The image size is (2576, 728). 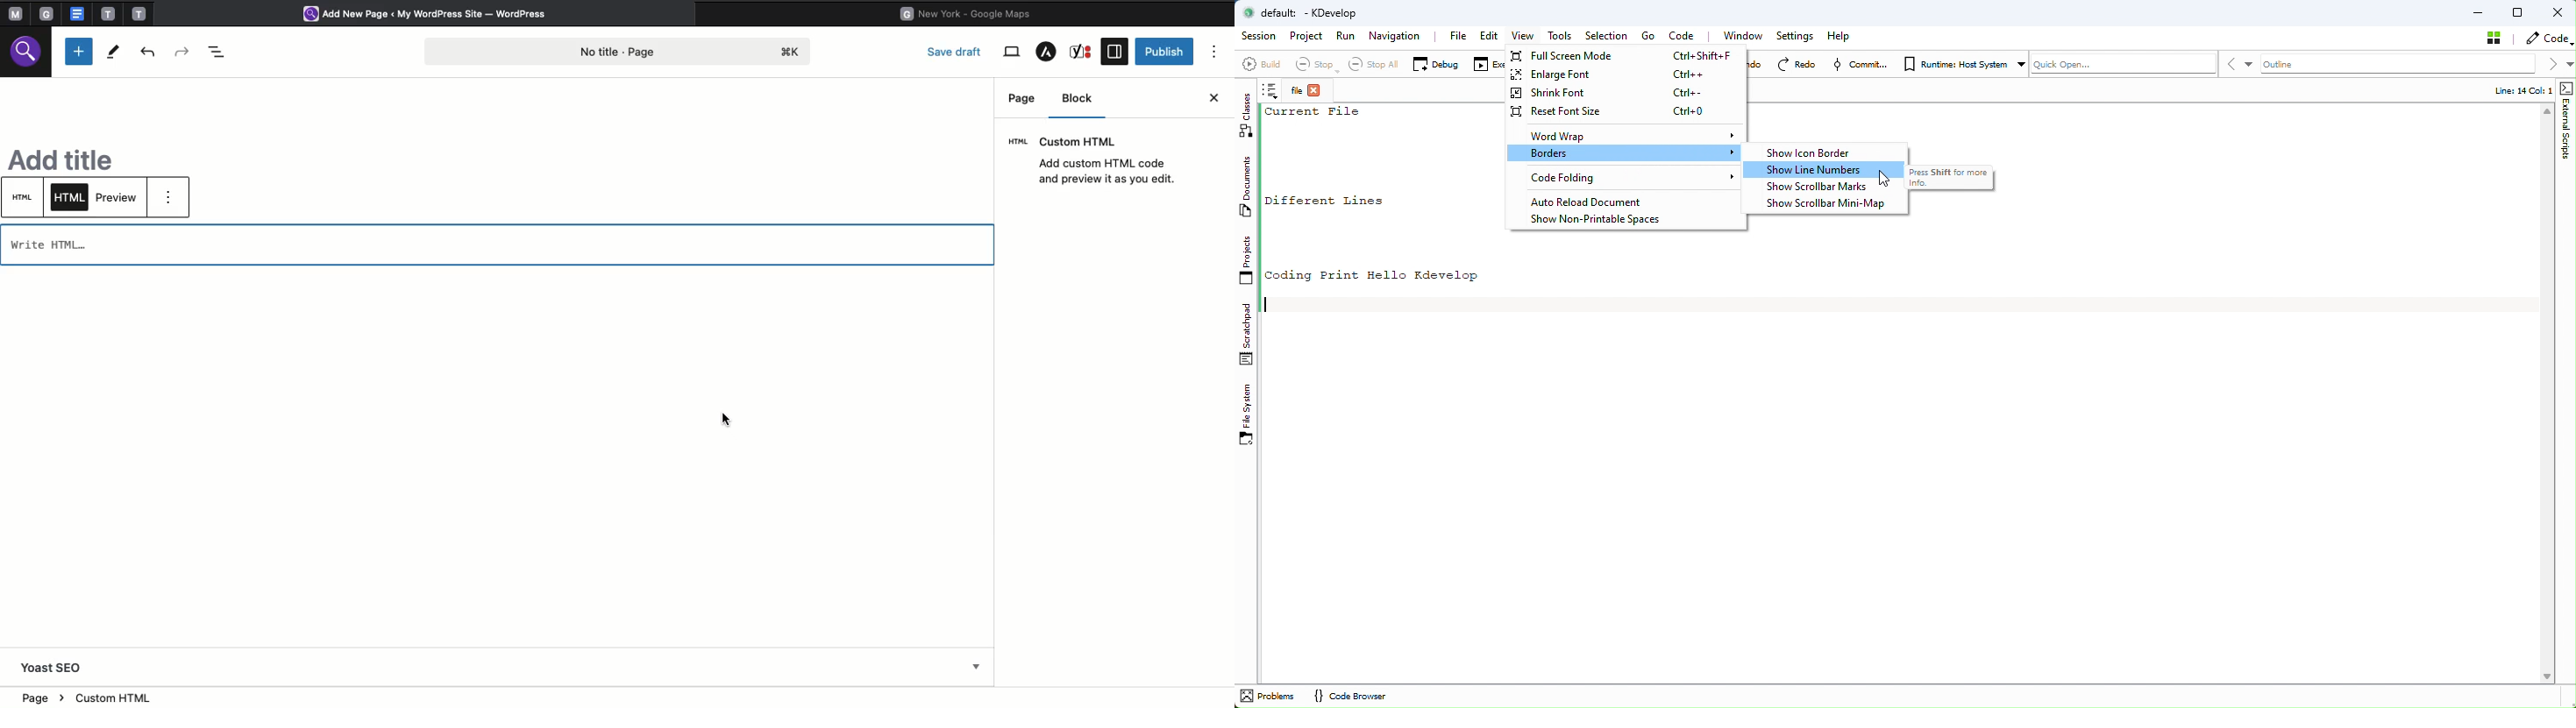 What do you see at coordinates (1610, 36) in the screenshot?
I see `Selection` at bounding box center [1610, 36].